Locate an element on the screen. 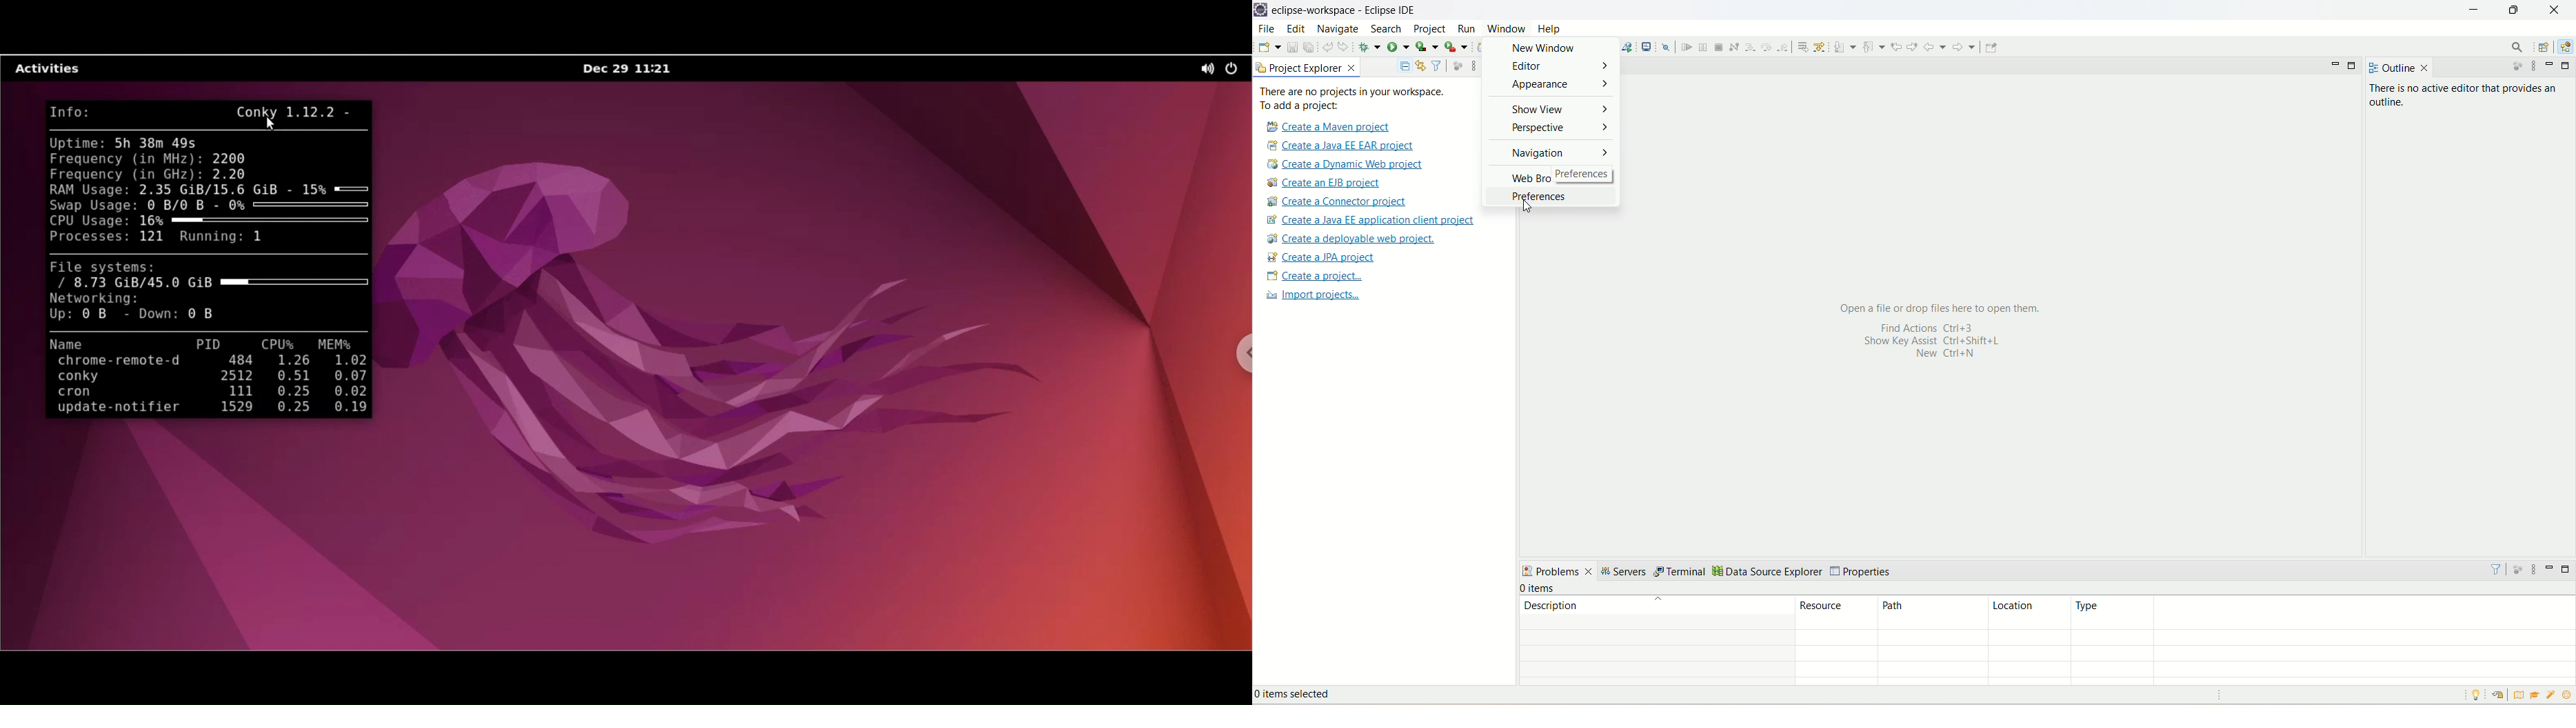 This screenshot has width=2576, height=728. problems is located at coordinates (1558, 570).